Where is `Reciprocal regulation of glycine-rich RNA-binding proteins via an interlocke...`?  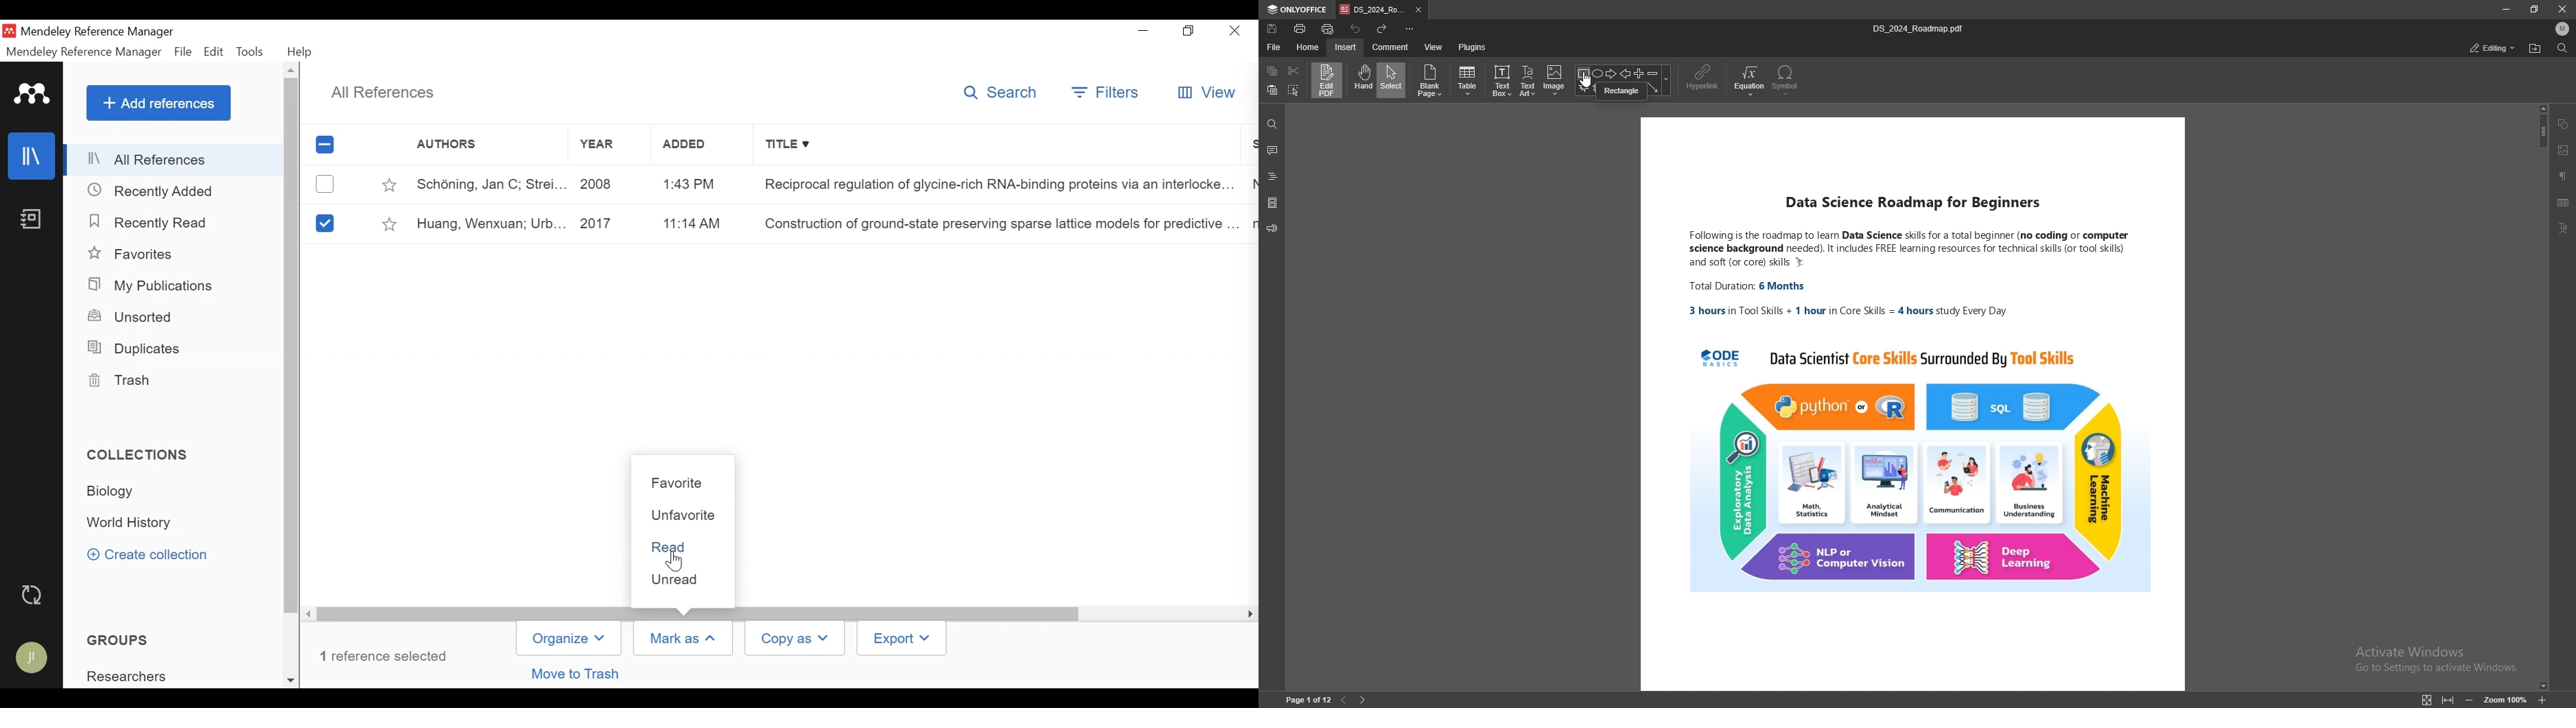 Reciprocal regulation of glycine-rich RNA-binding proteins via an interlocke... is located at coordinates (997, 187).